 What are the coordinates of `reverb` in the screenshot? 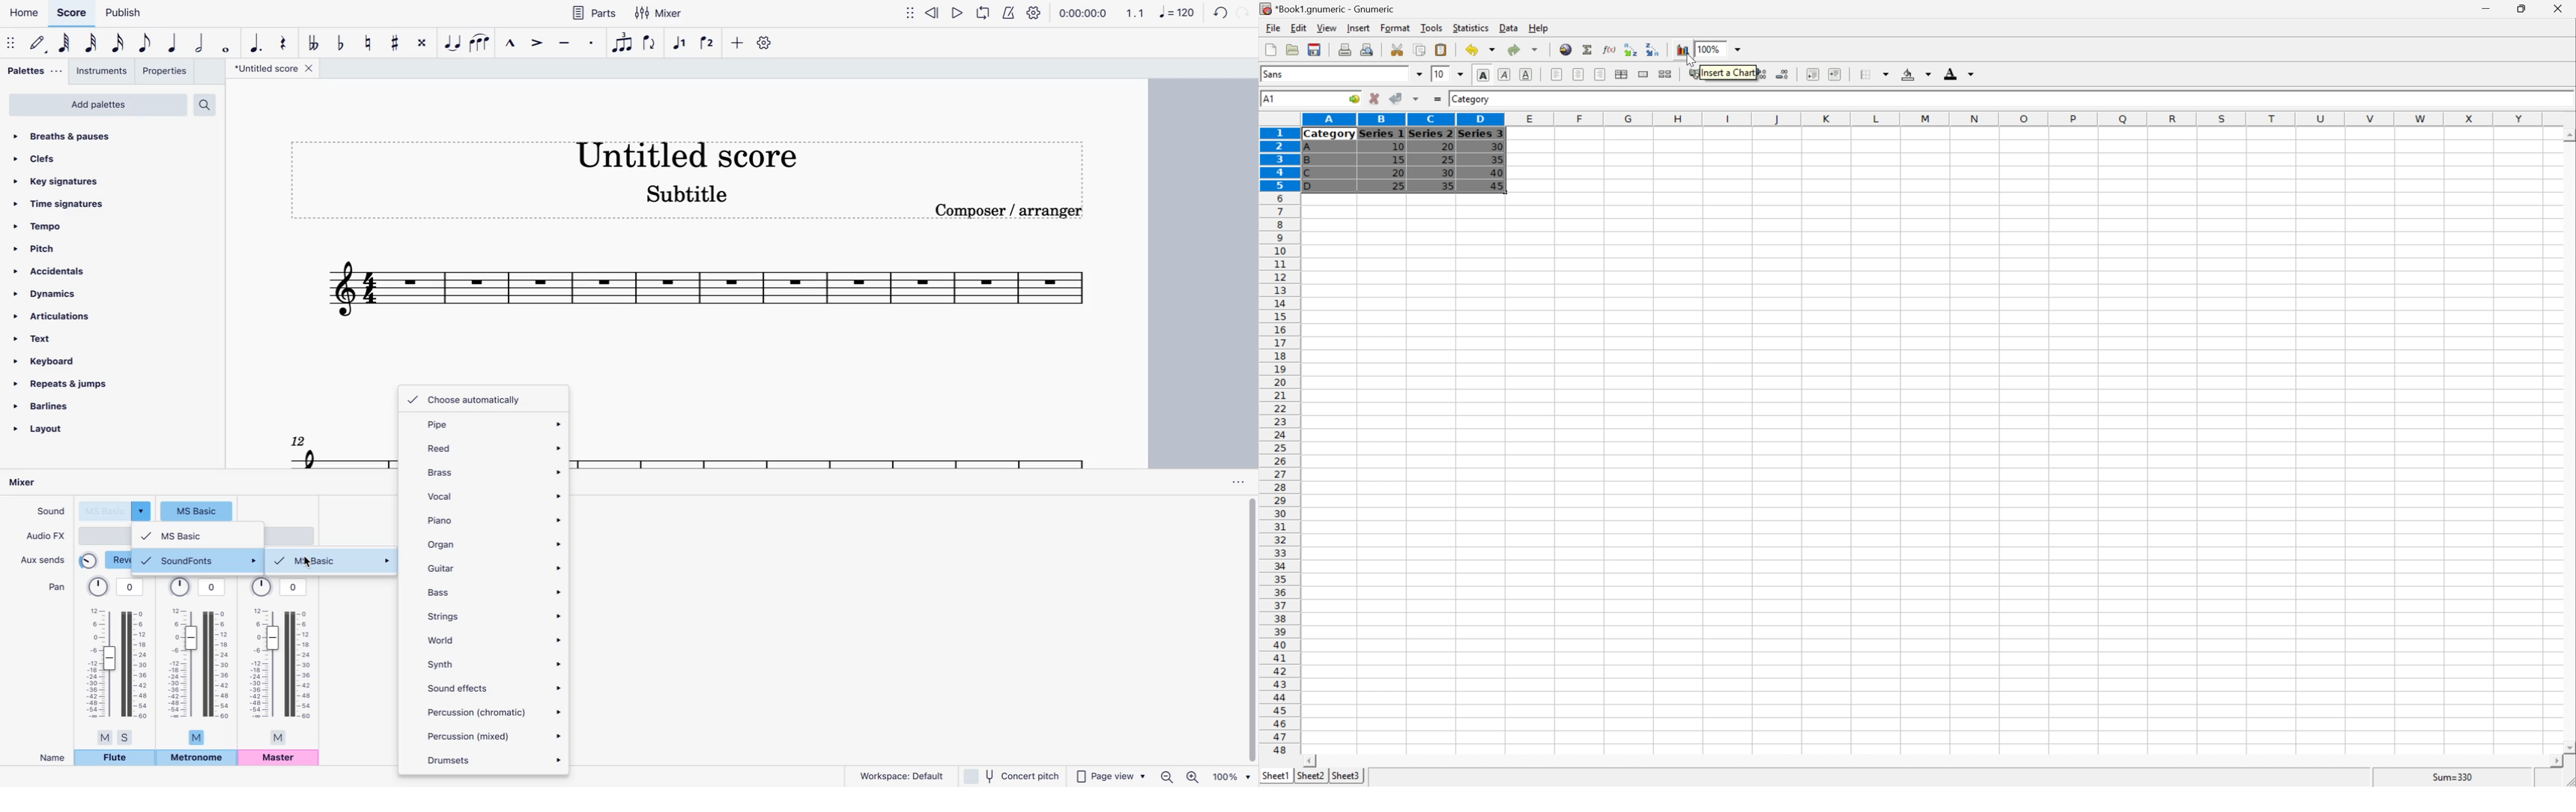 It's located at (106, 560).